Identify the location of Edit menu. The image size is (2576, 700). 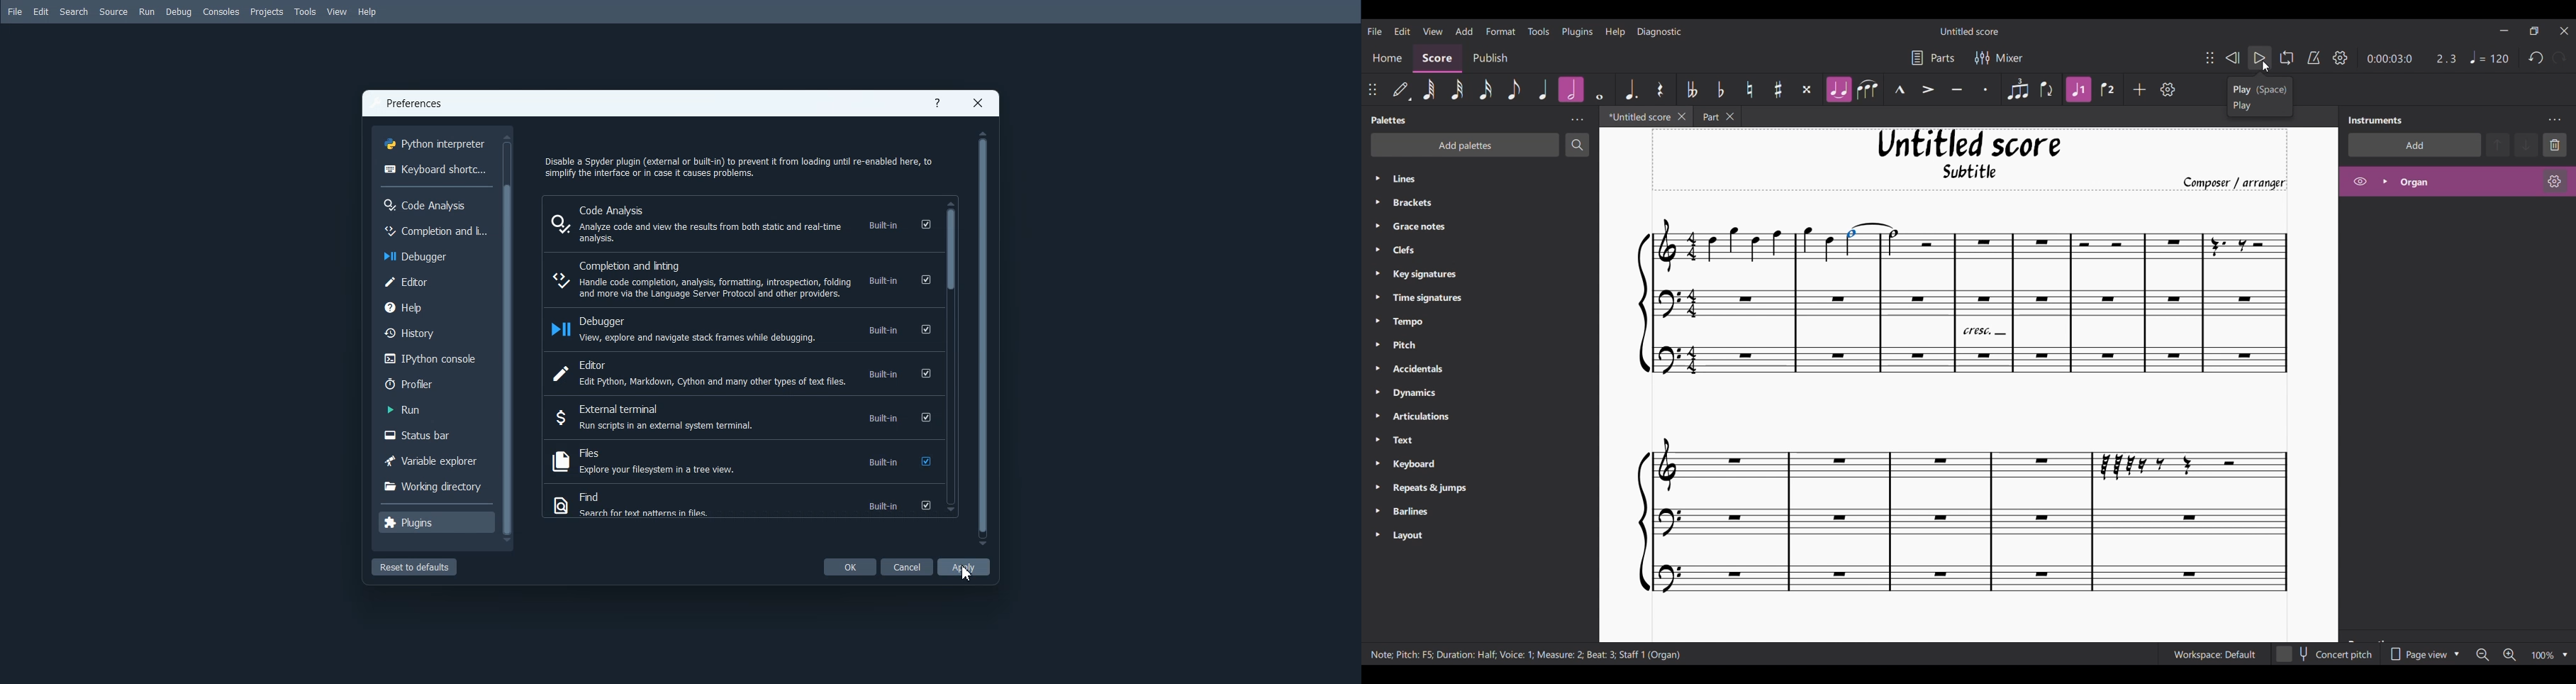
(1402, 30).